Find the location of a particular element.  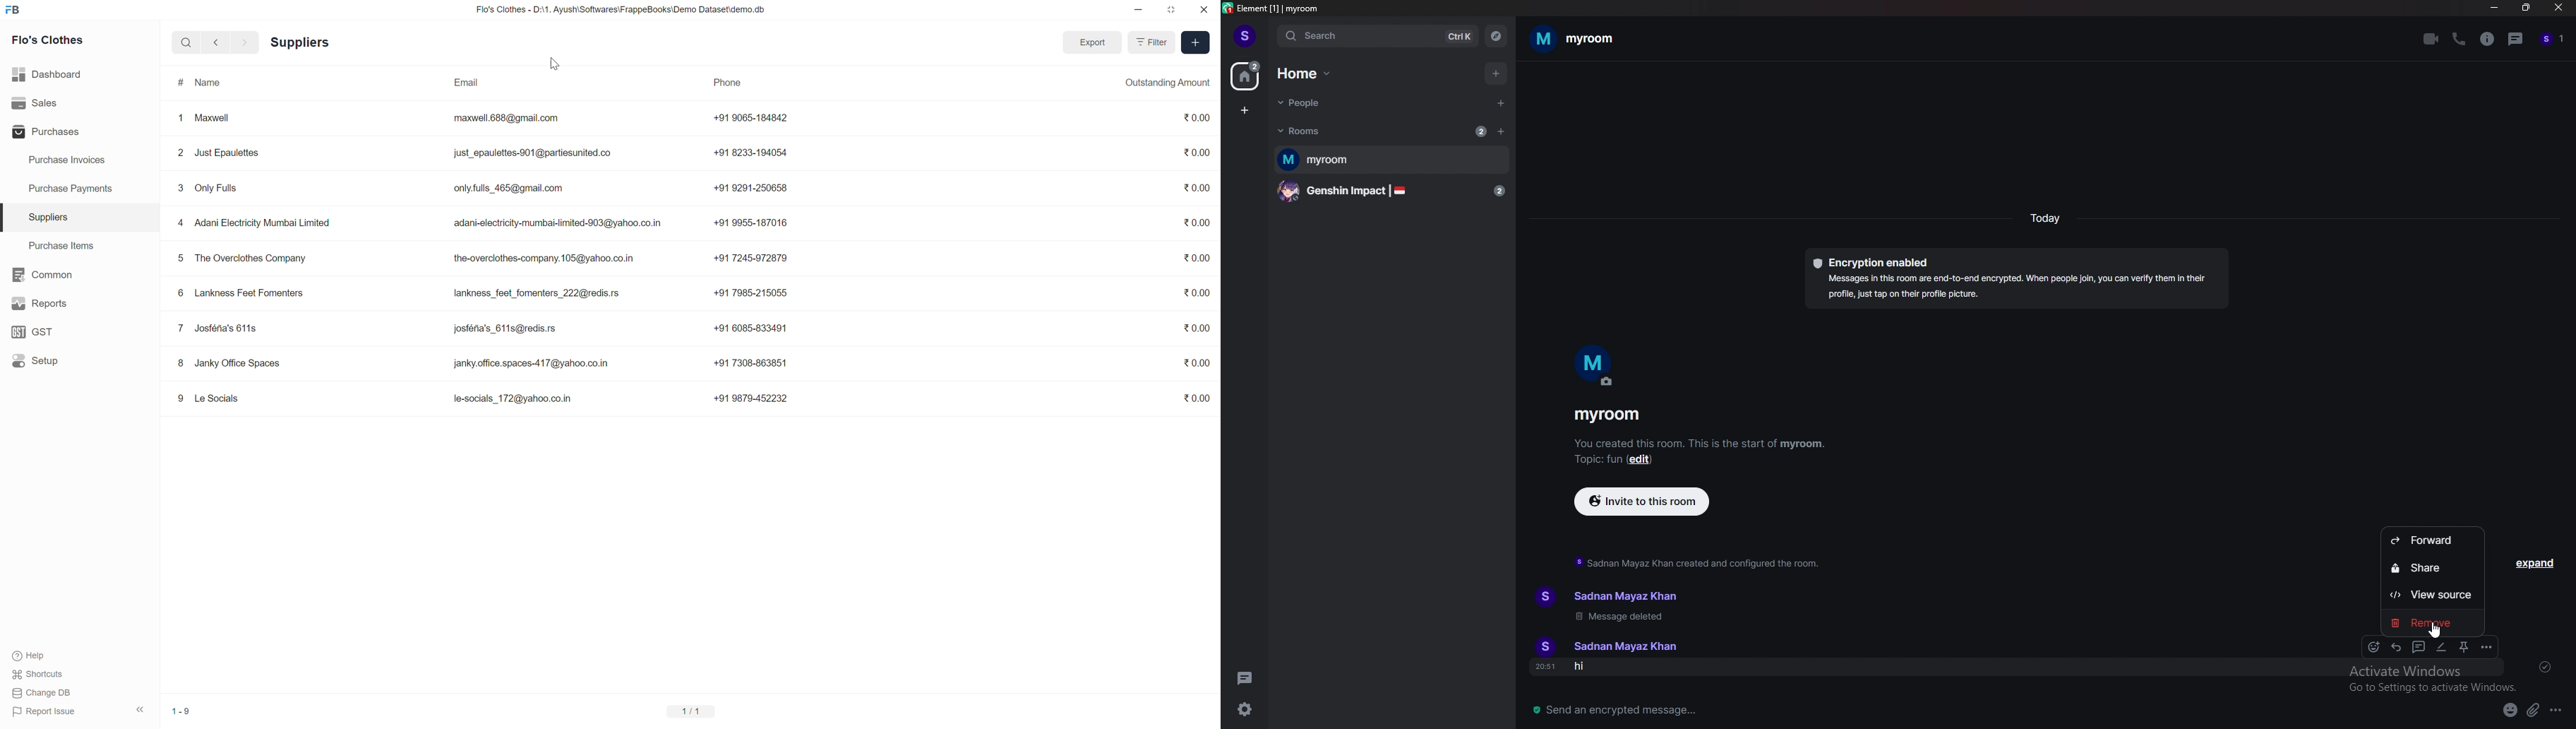

+91 6085-833491 is located at coordinates (750, 328).